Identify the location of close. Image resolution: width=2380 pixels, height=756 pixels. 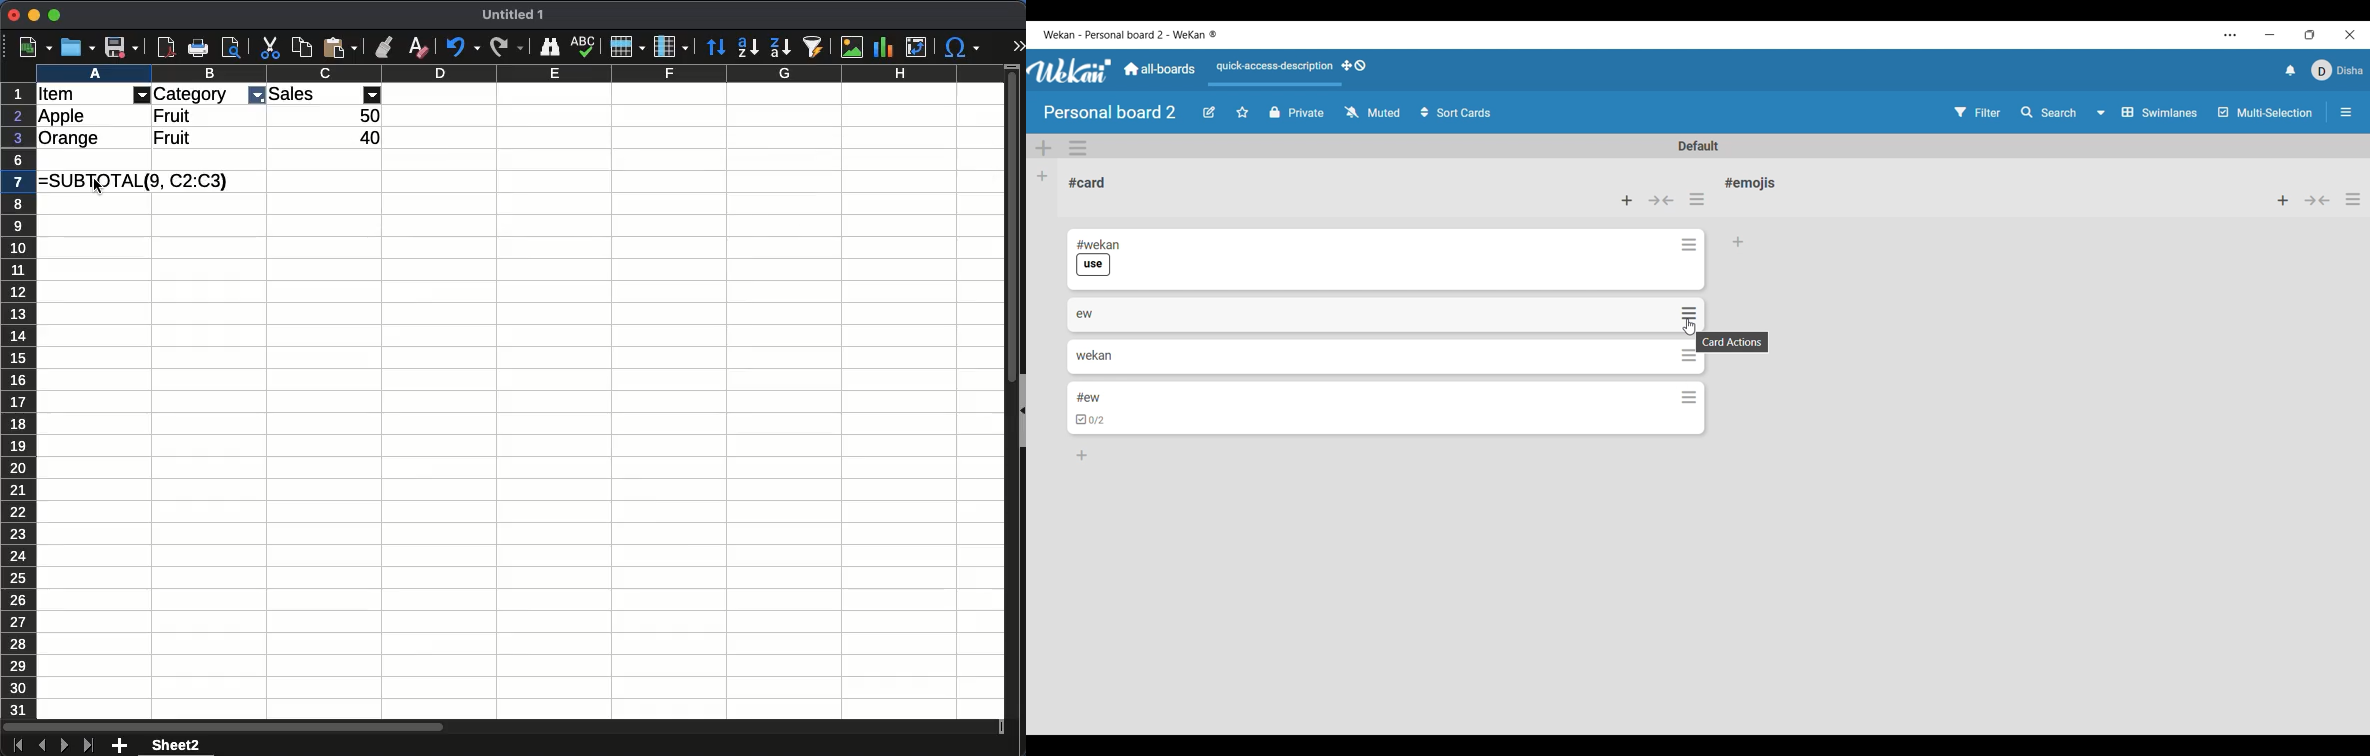
(13, 15).